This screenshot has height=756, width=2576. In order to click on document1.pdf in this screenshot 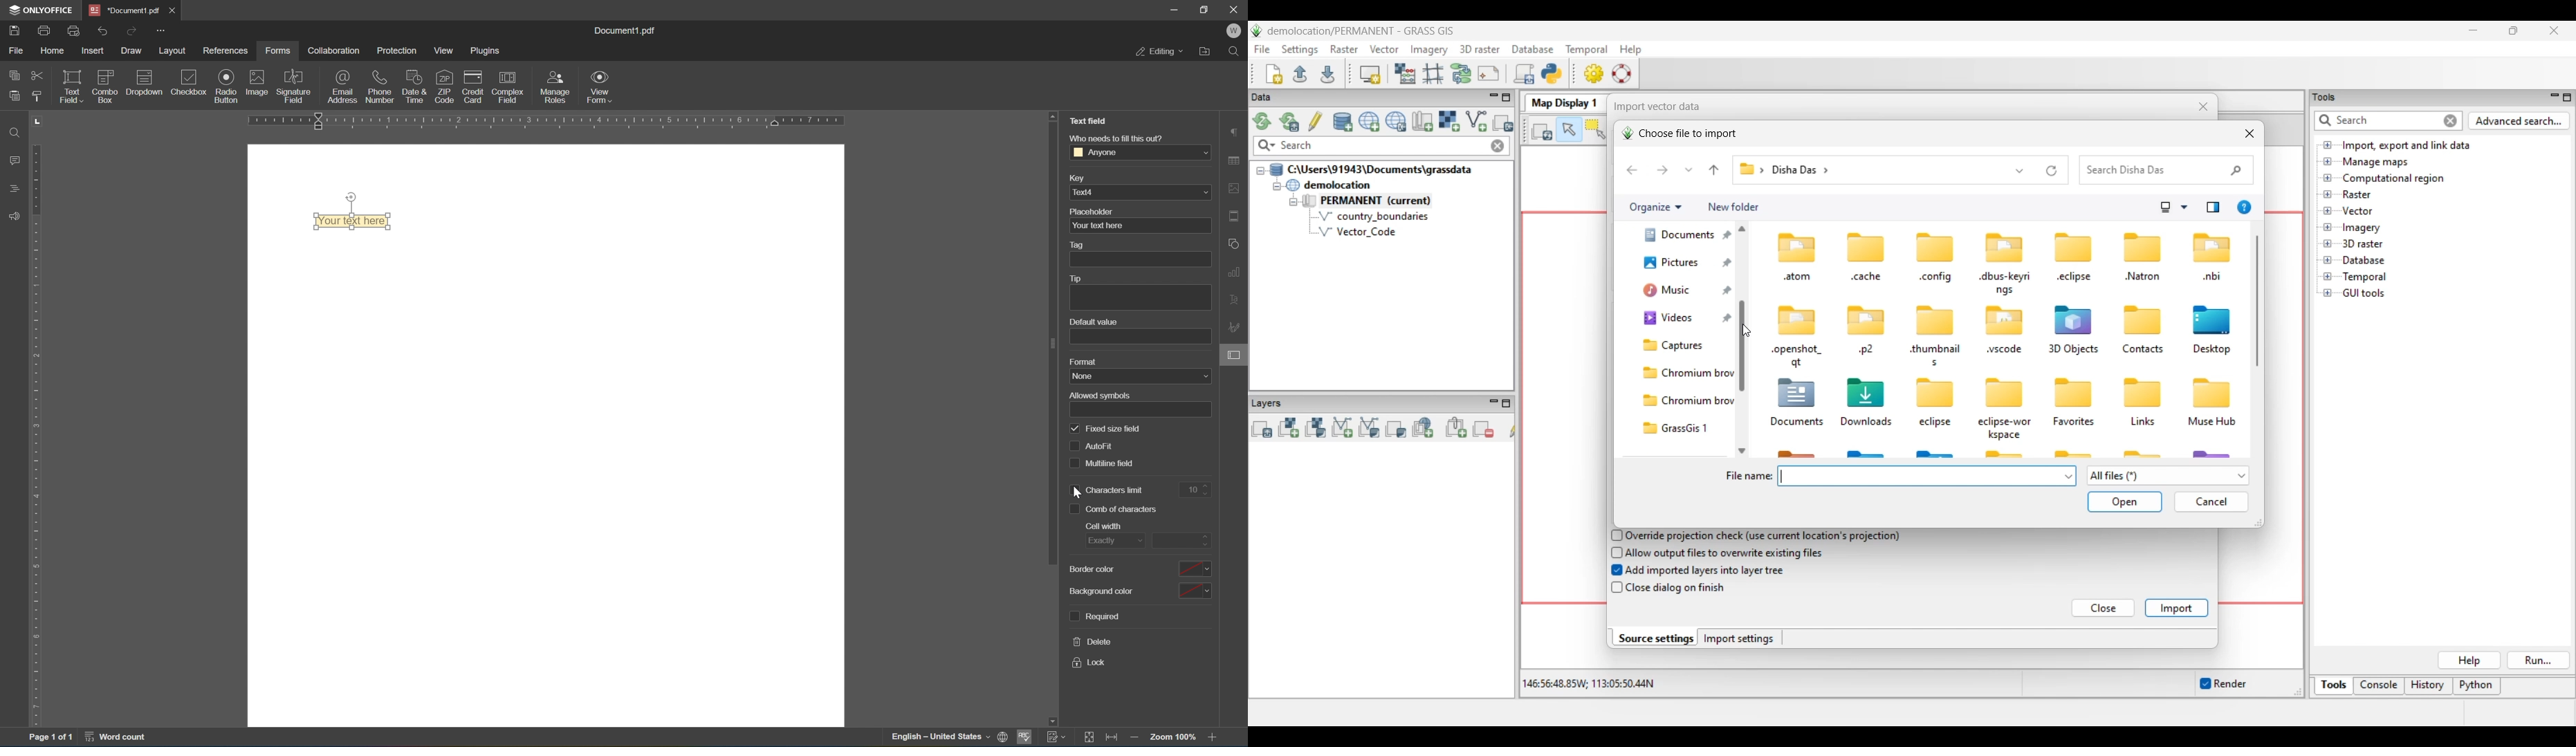, I will do `click(121, 9)`.